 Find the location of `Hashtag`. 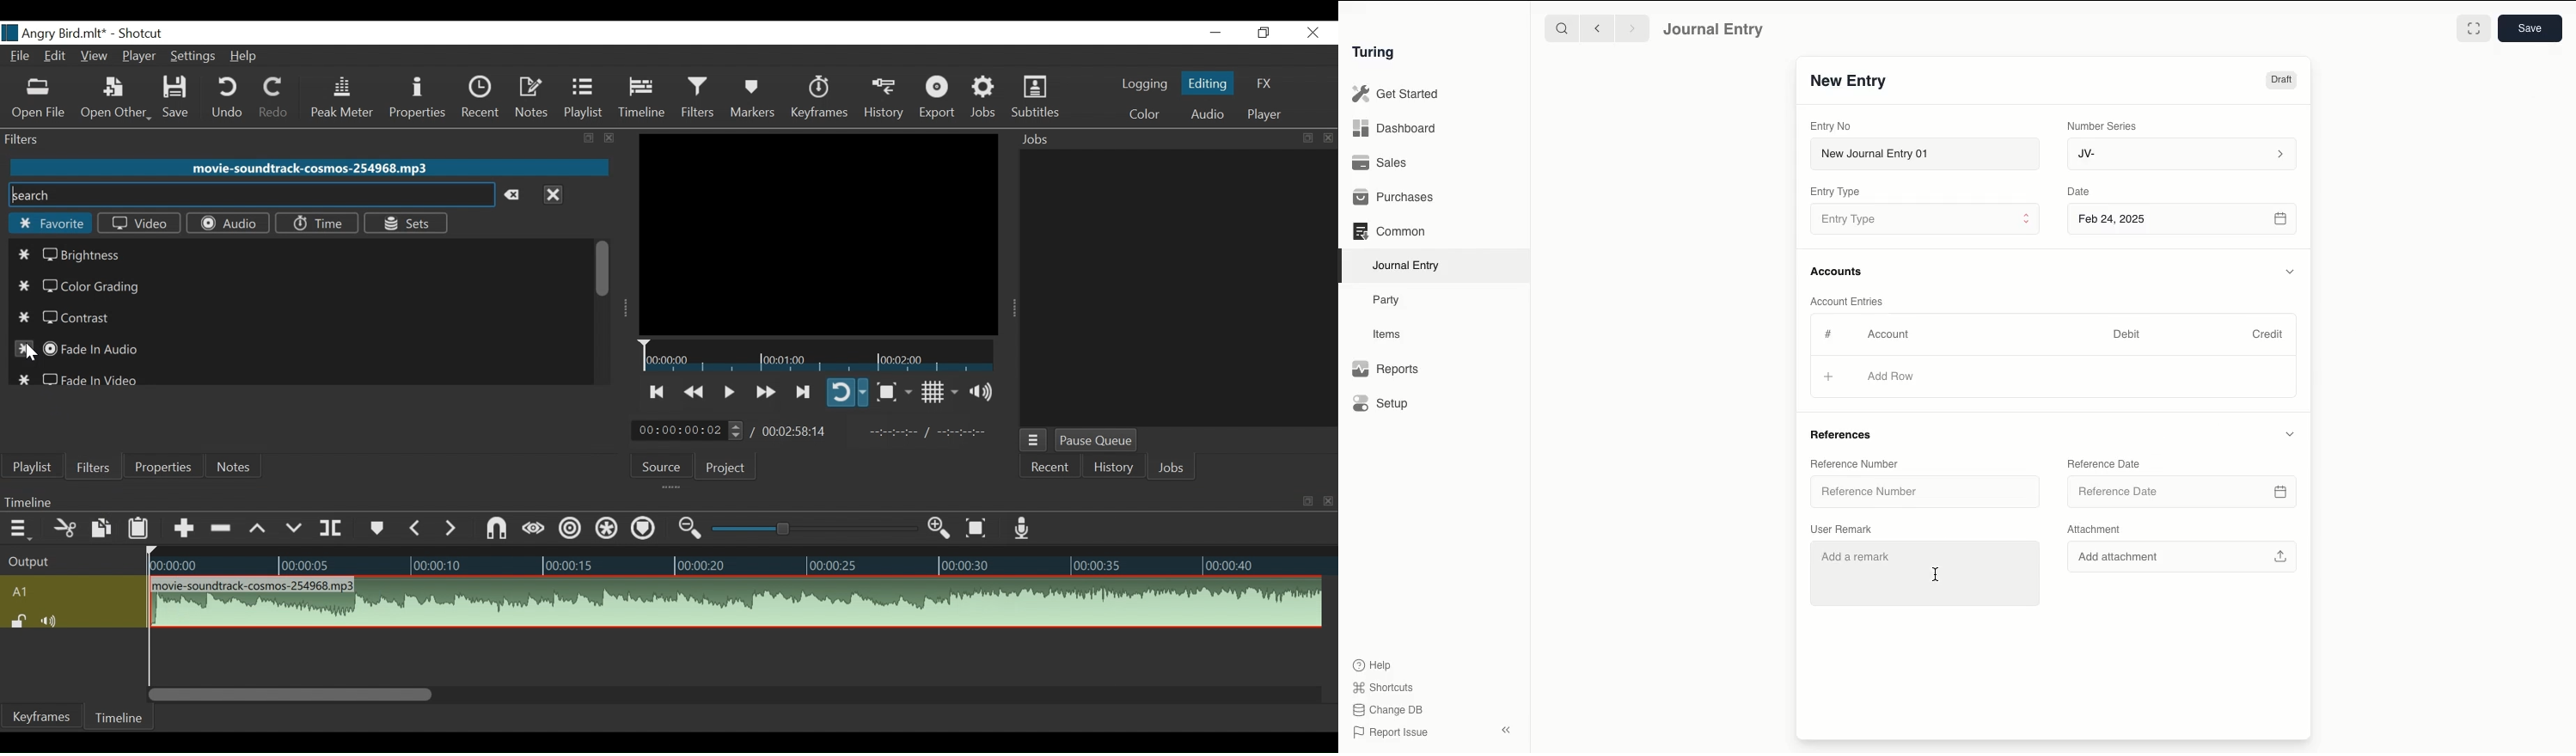

Hashtag is located at coordinates (1830, 334).